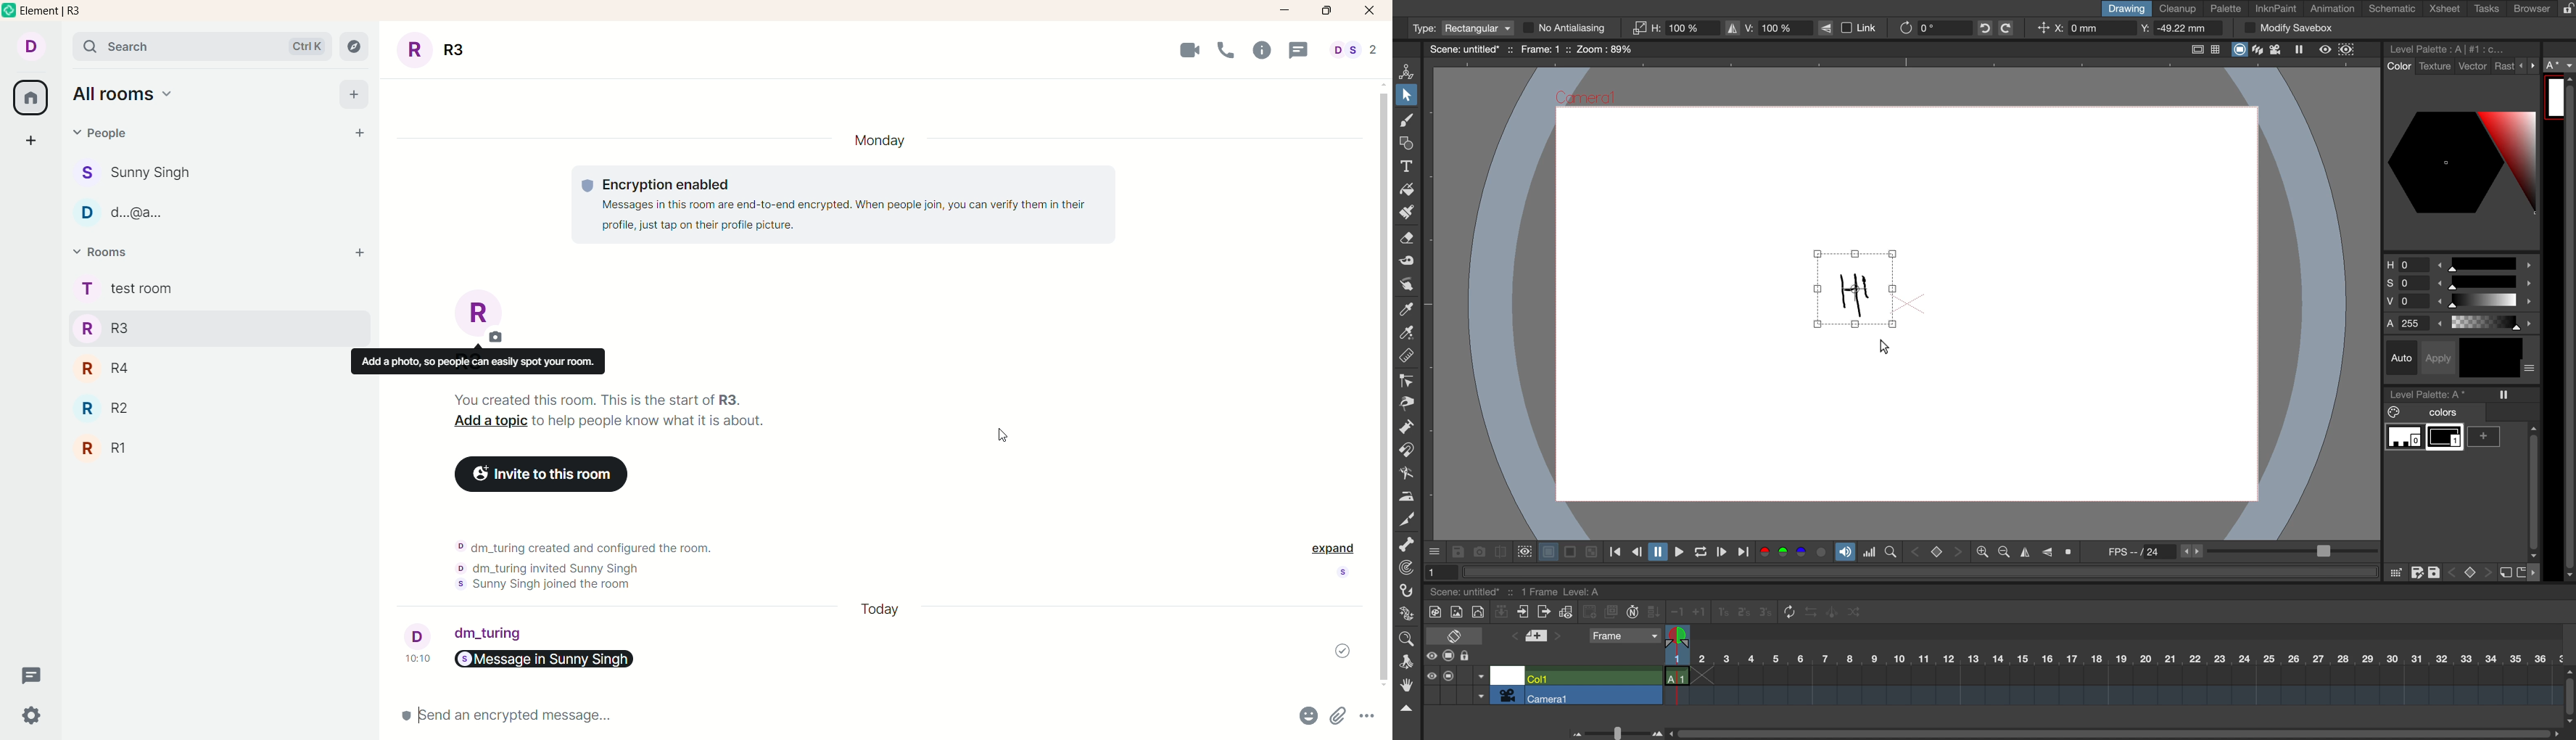 This screenshot has height=756, width=2576. I want to click on link, so click(1854, 28).